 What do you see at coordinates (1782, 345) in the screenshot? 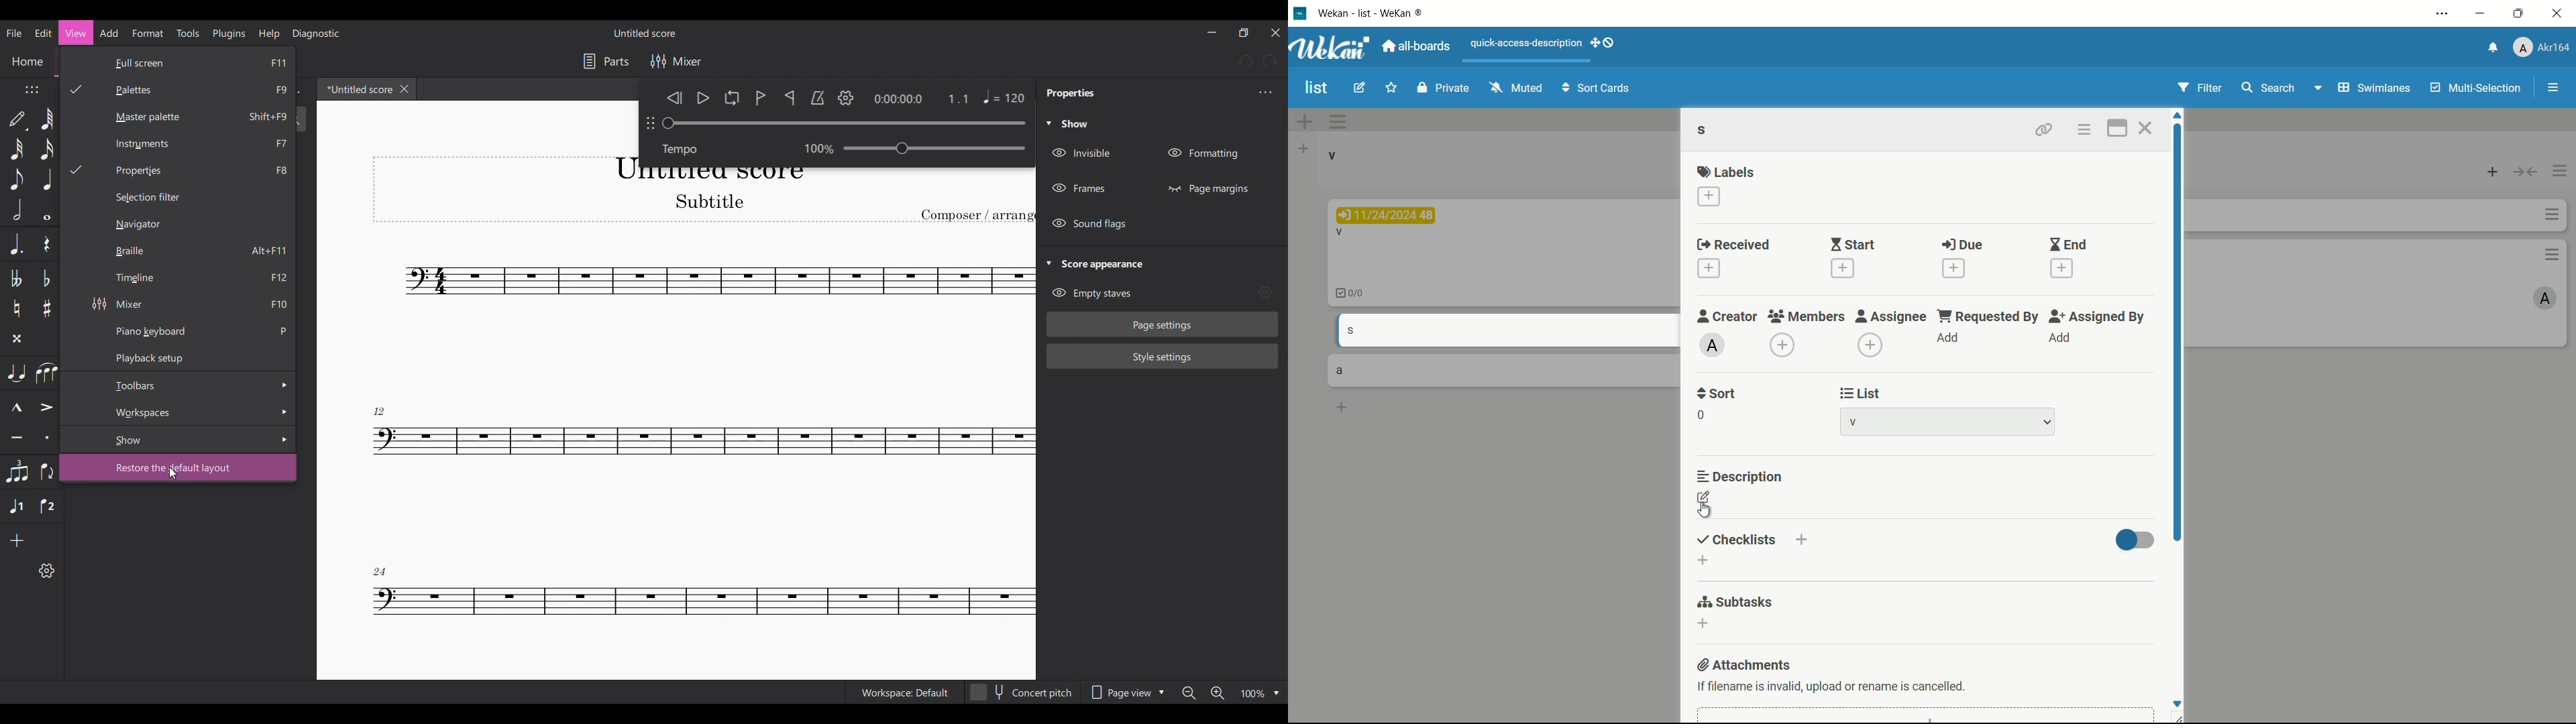
I see `add member` at bounding box center [1782, 345].